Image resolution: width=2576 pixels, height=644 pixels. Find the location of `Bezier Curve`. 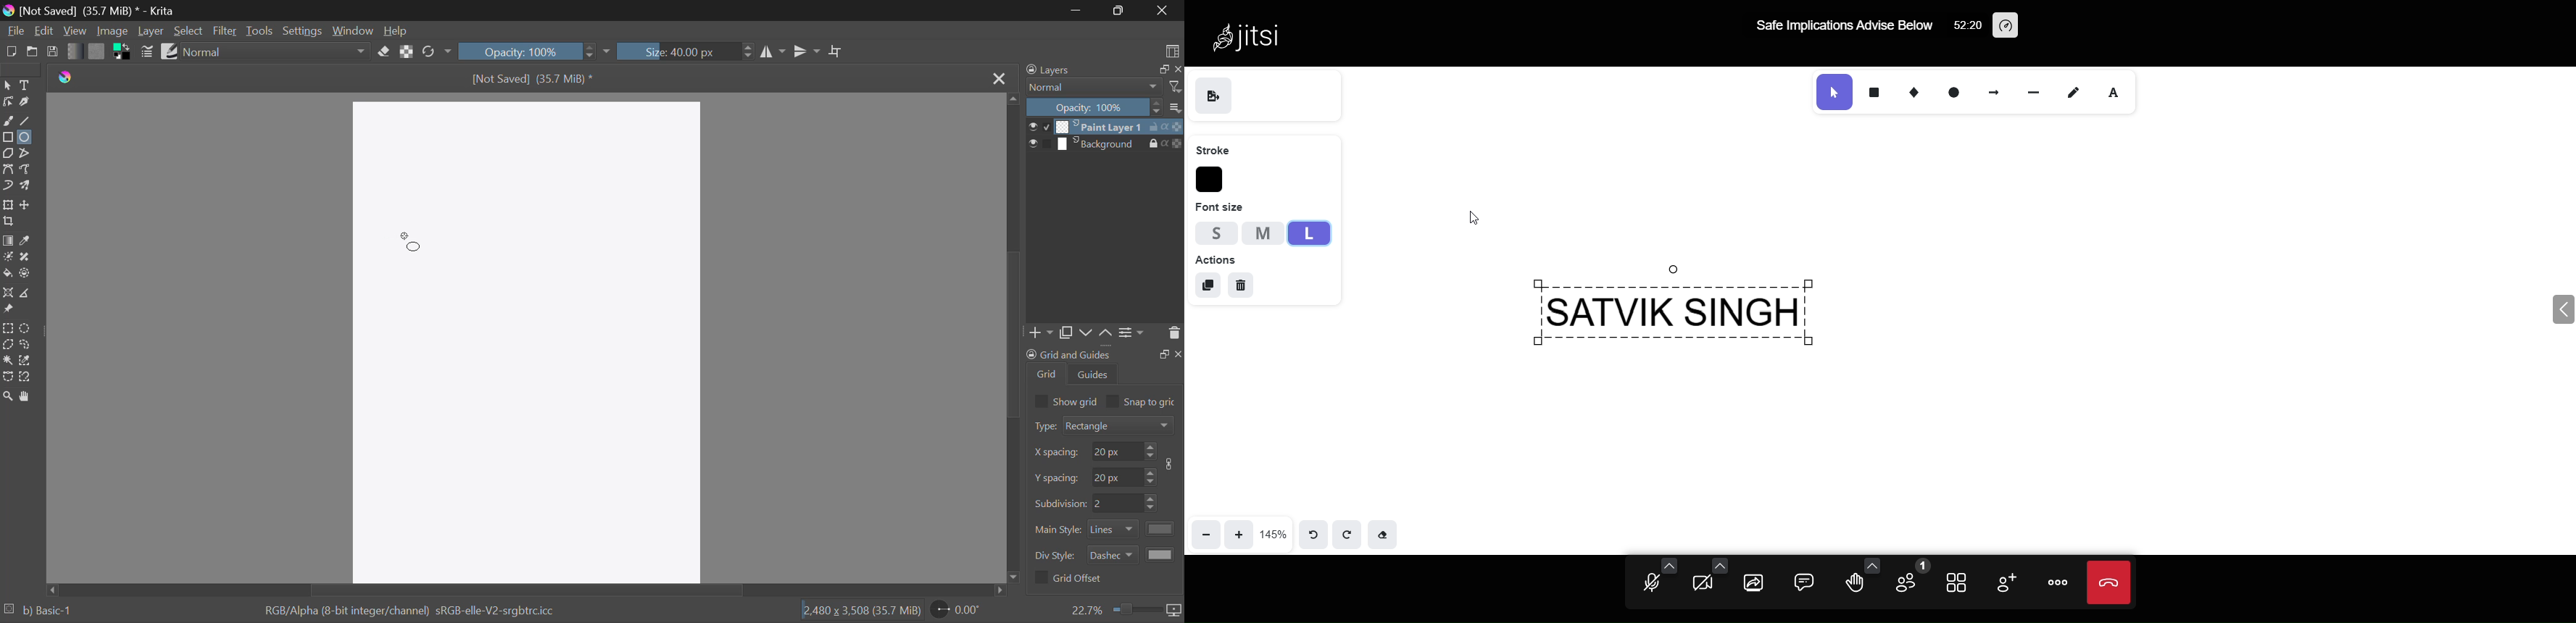

Bezier Curve is located at coordinates (8, 168).